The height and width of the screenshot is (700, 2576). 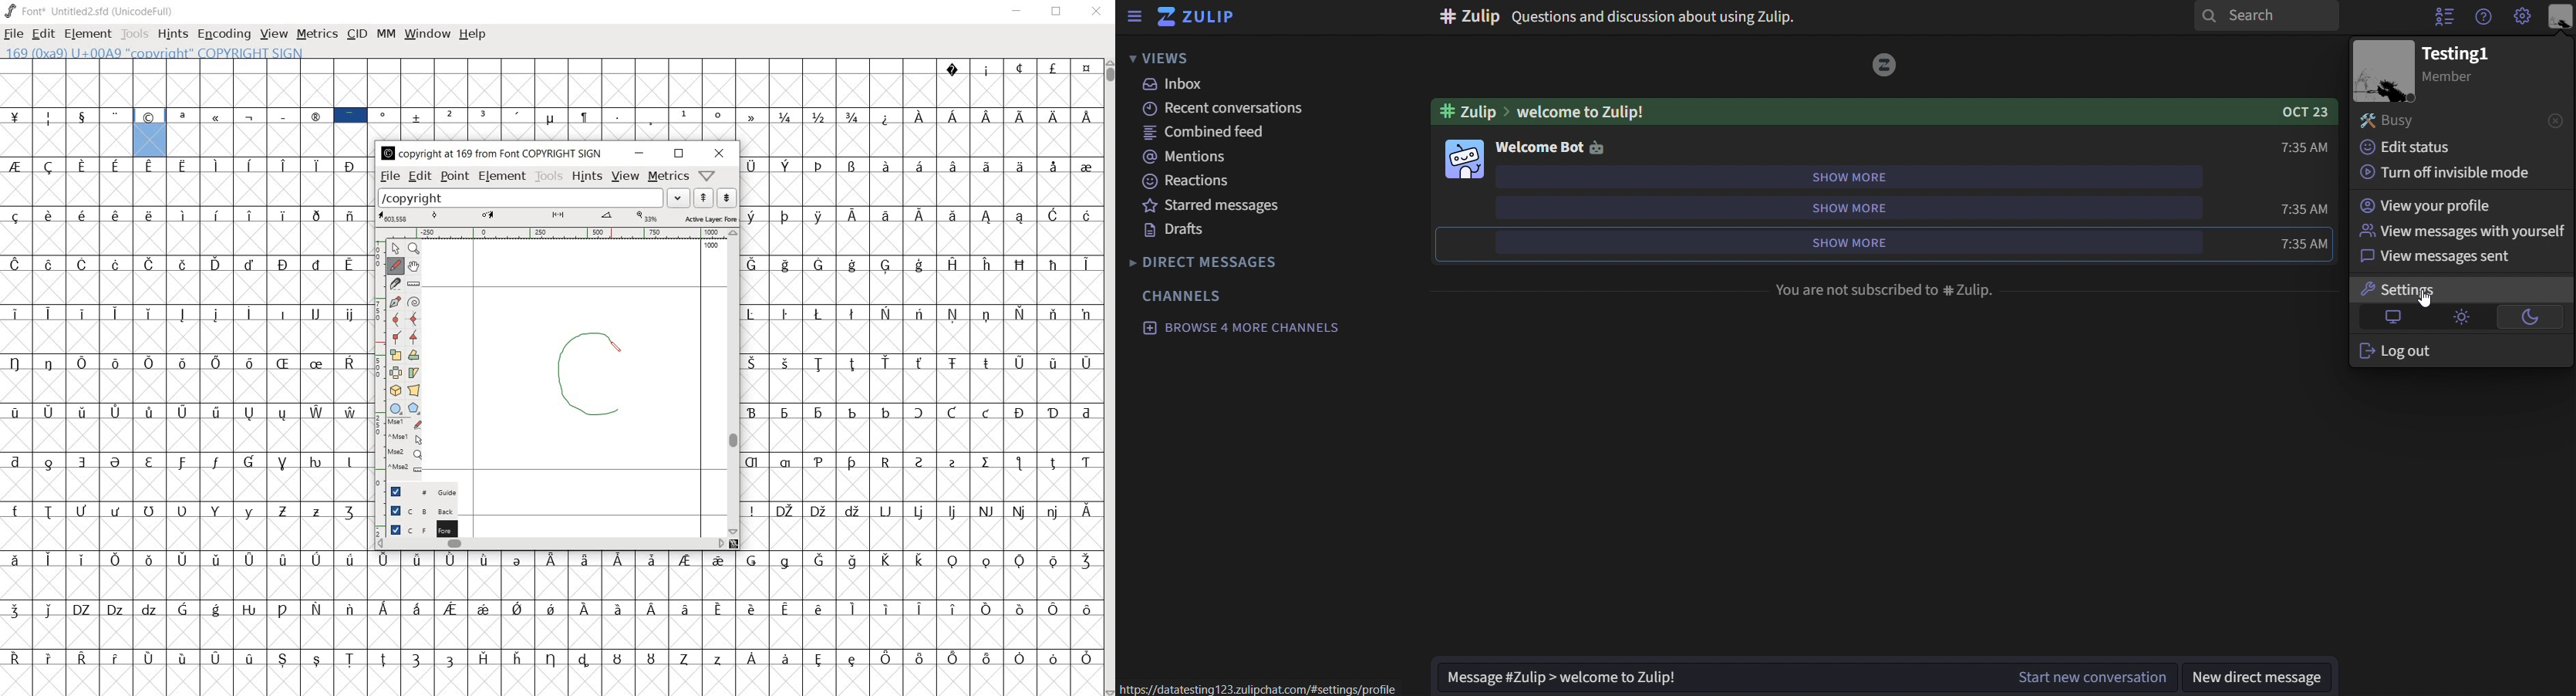 What do you see at coordinates (2095, 678) in the screenshot?
I see `start new conversation` at bounding box center [2095, 678].